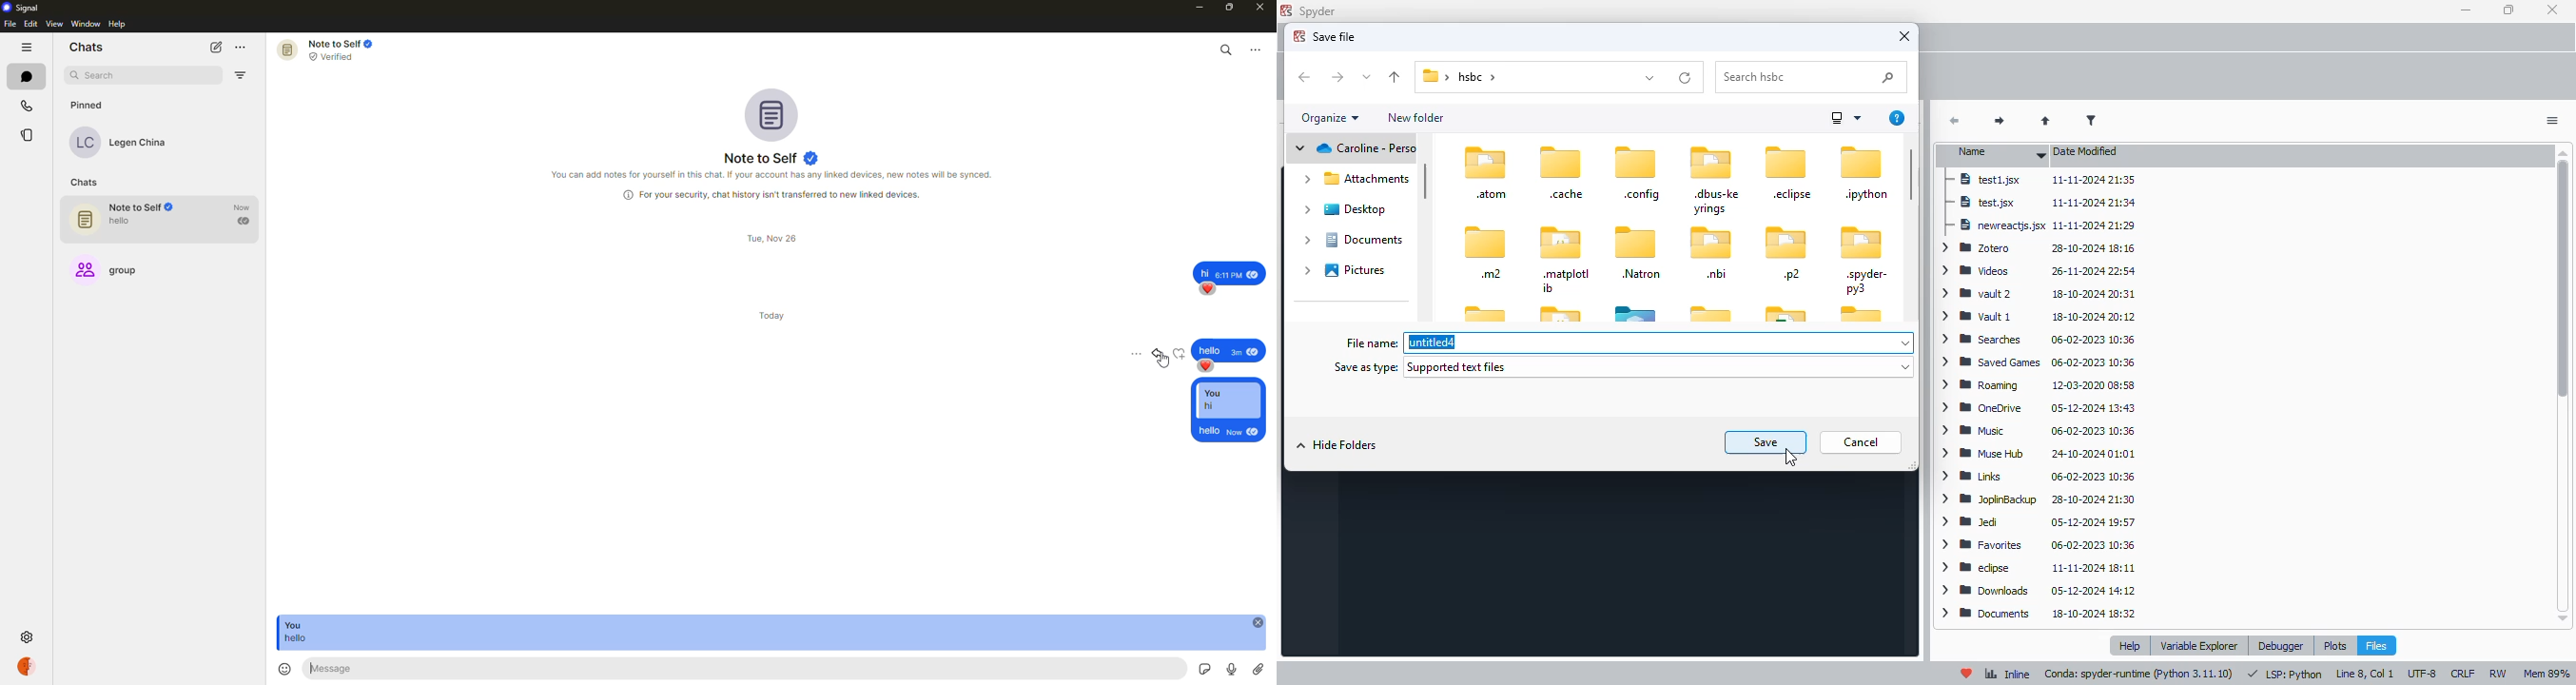 The image size is (2576, 700). I want to click on atom folder, so click(1483, 174).